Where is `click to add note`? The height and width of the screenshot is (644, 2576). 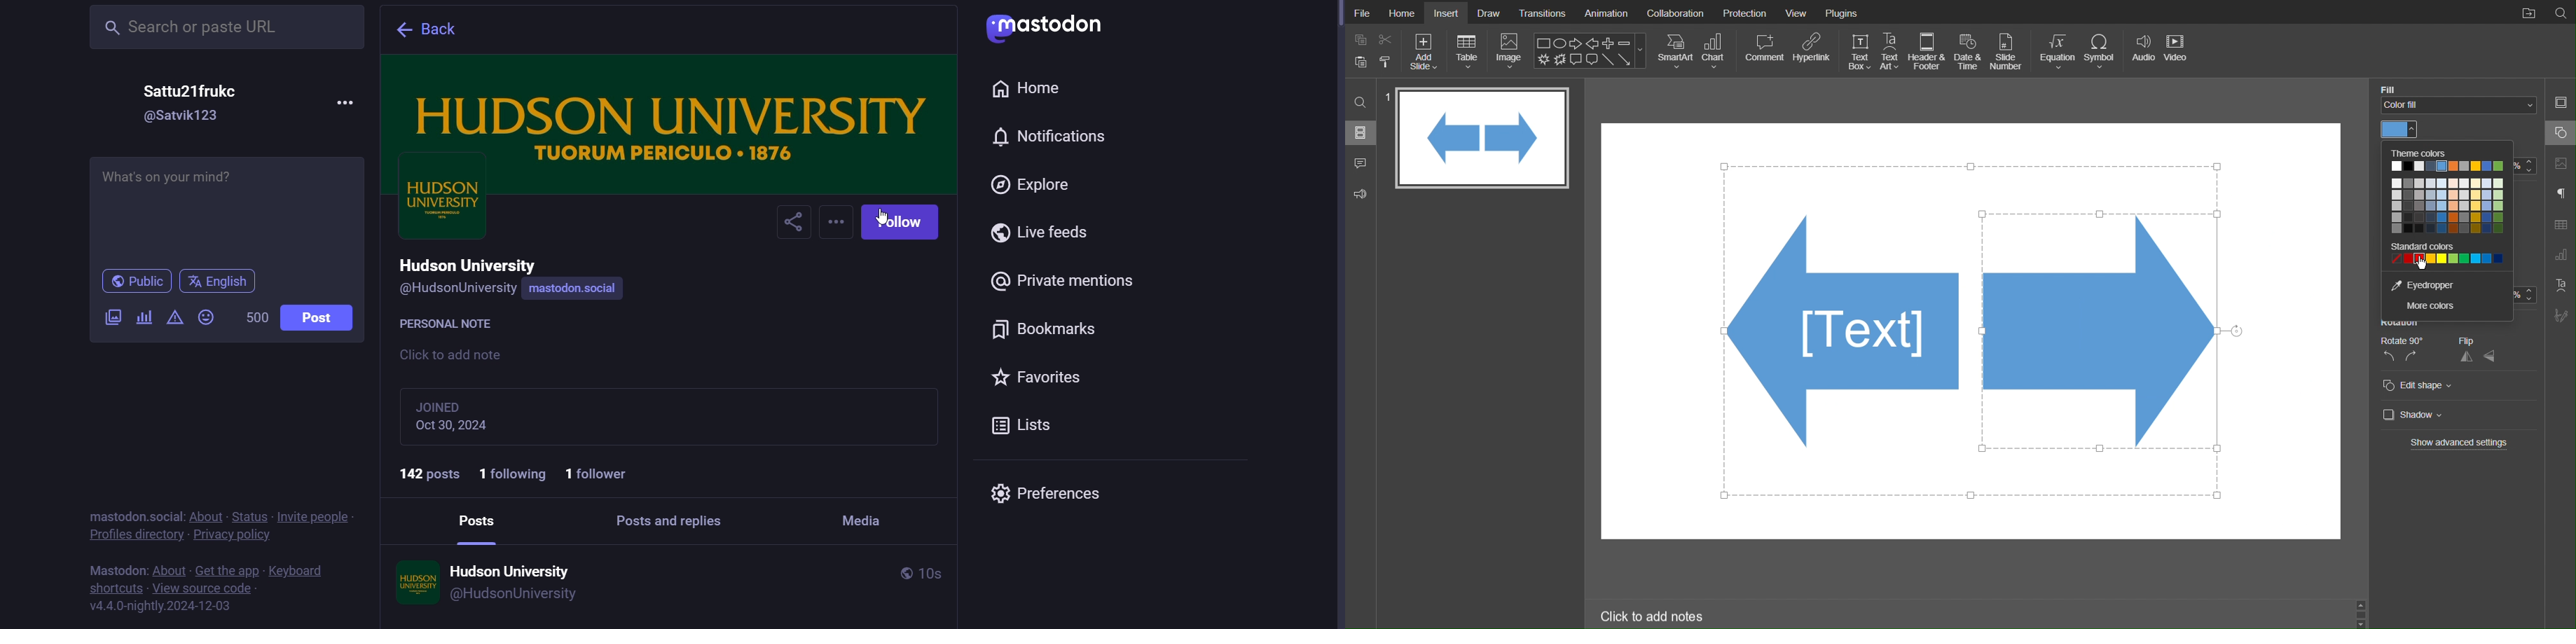
click to add note is located at coordinates (456, 357).